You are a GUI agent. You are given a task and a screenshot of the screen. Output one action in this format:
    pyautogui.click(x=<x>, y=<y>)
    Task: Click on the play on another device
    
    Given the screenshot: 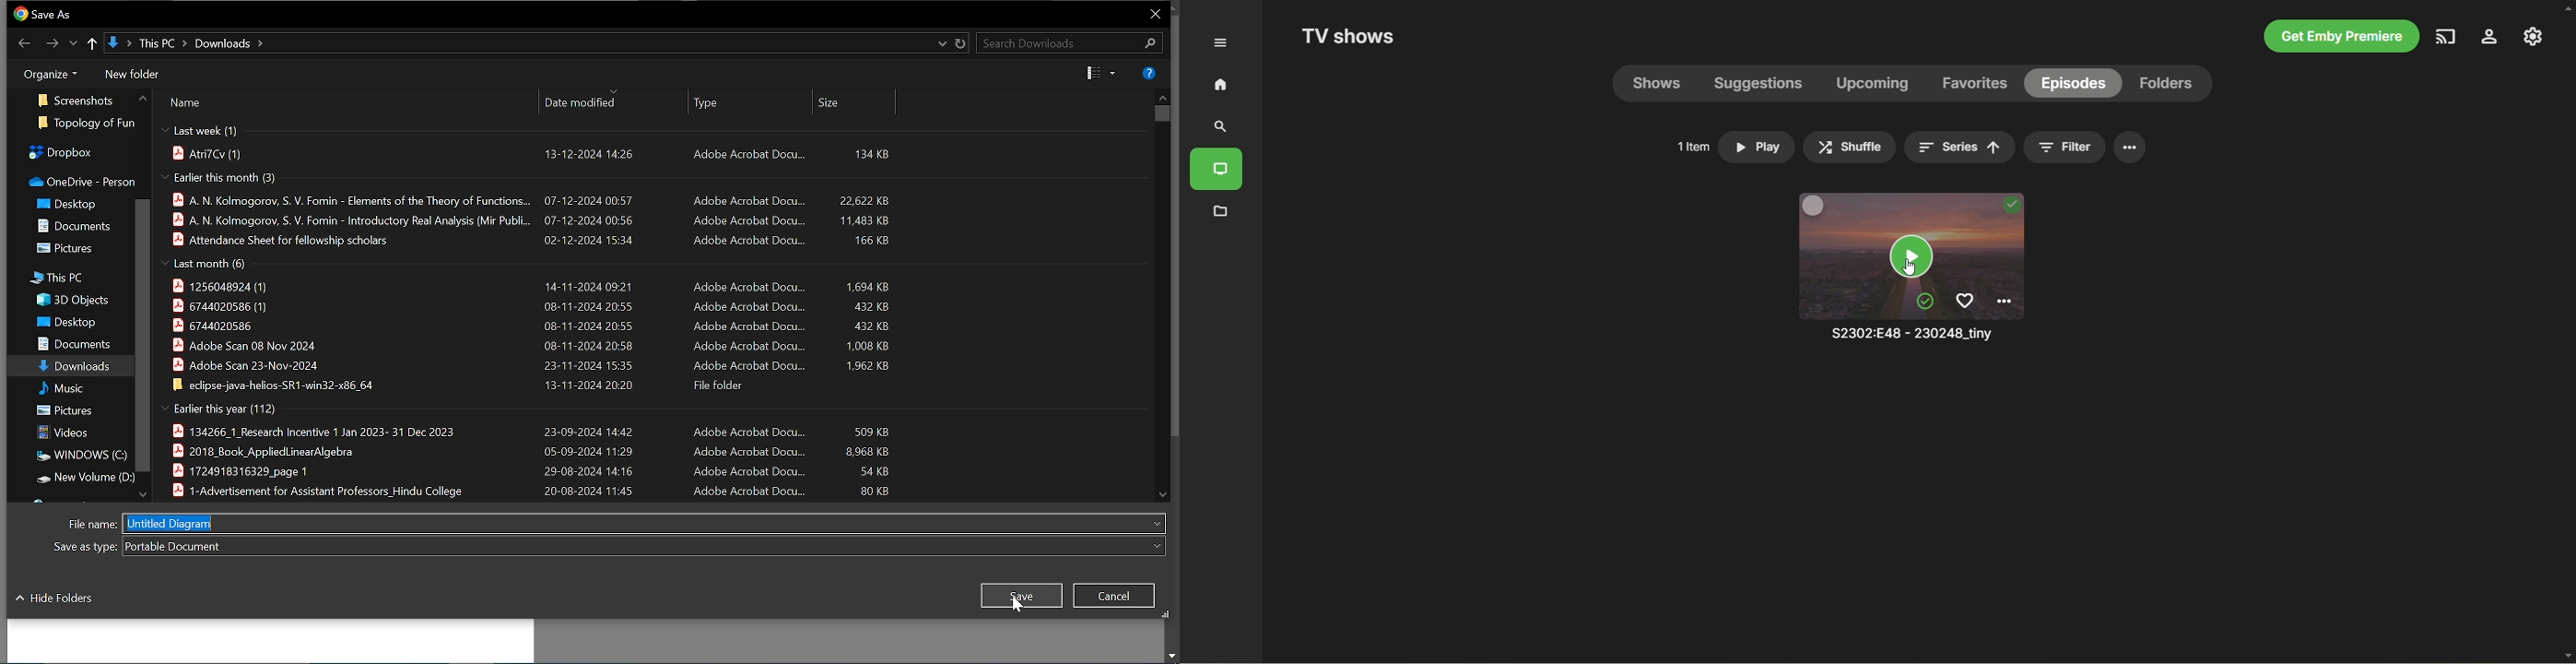 What is the action you would take?
    pyautogui.click(x=2448, y=36)
    